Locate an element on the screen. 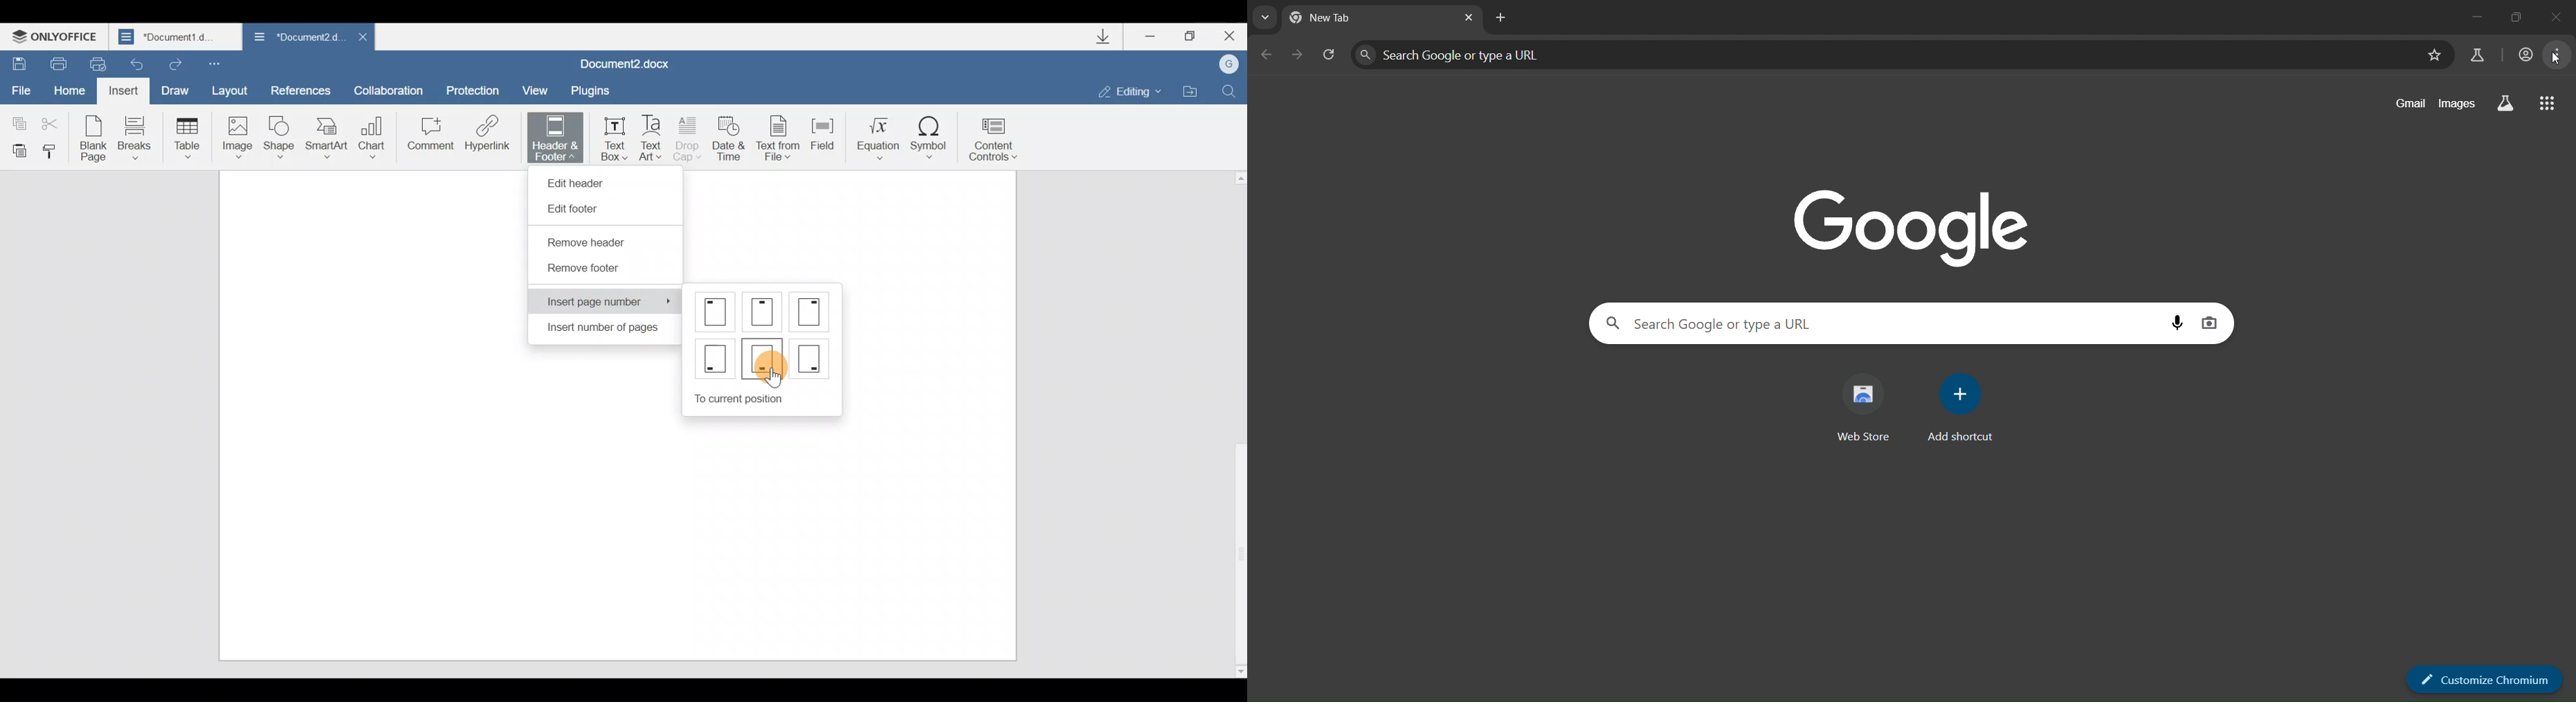 Image resolution: width=2576 pixels, height=728 pixels. search labs is located at coordinates (2479, 55).